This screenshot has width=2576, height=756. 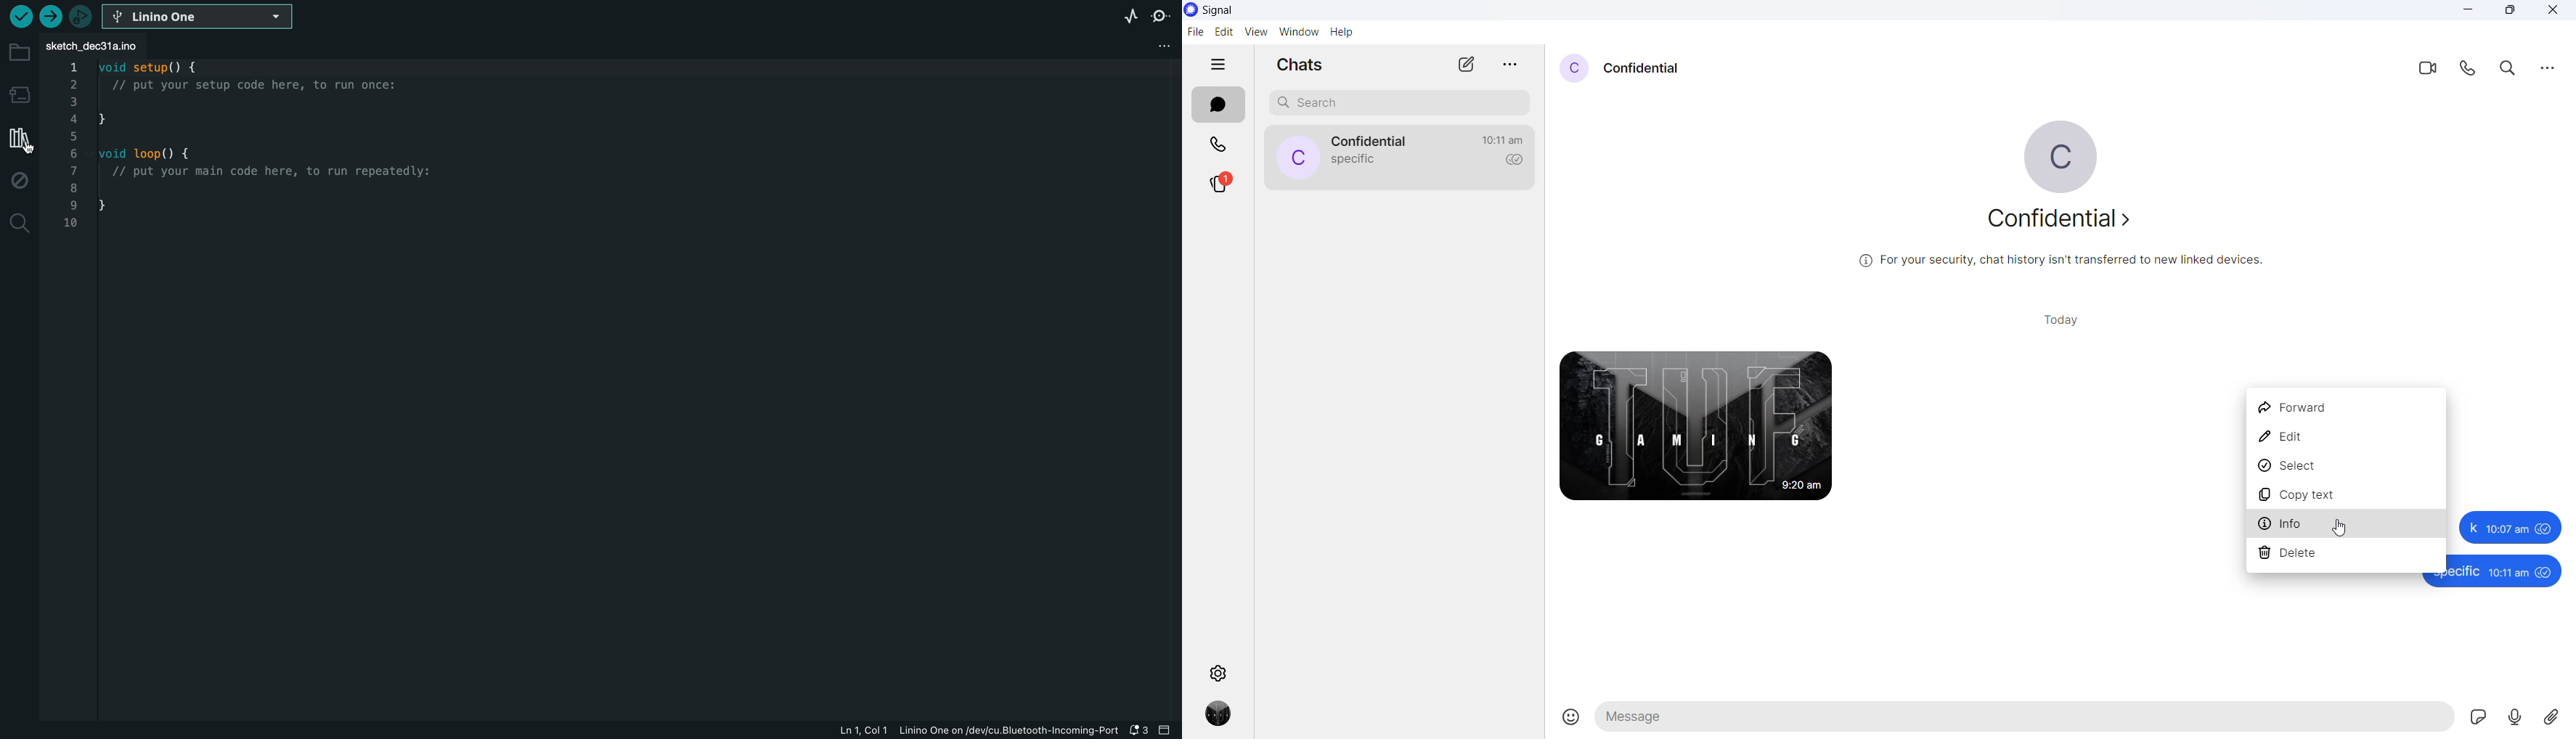 I want to click on seen, so click(x=2546, y=528).